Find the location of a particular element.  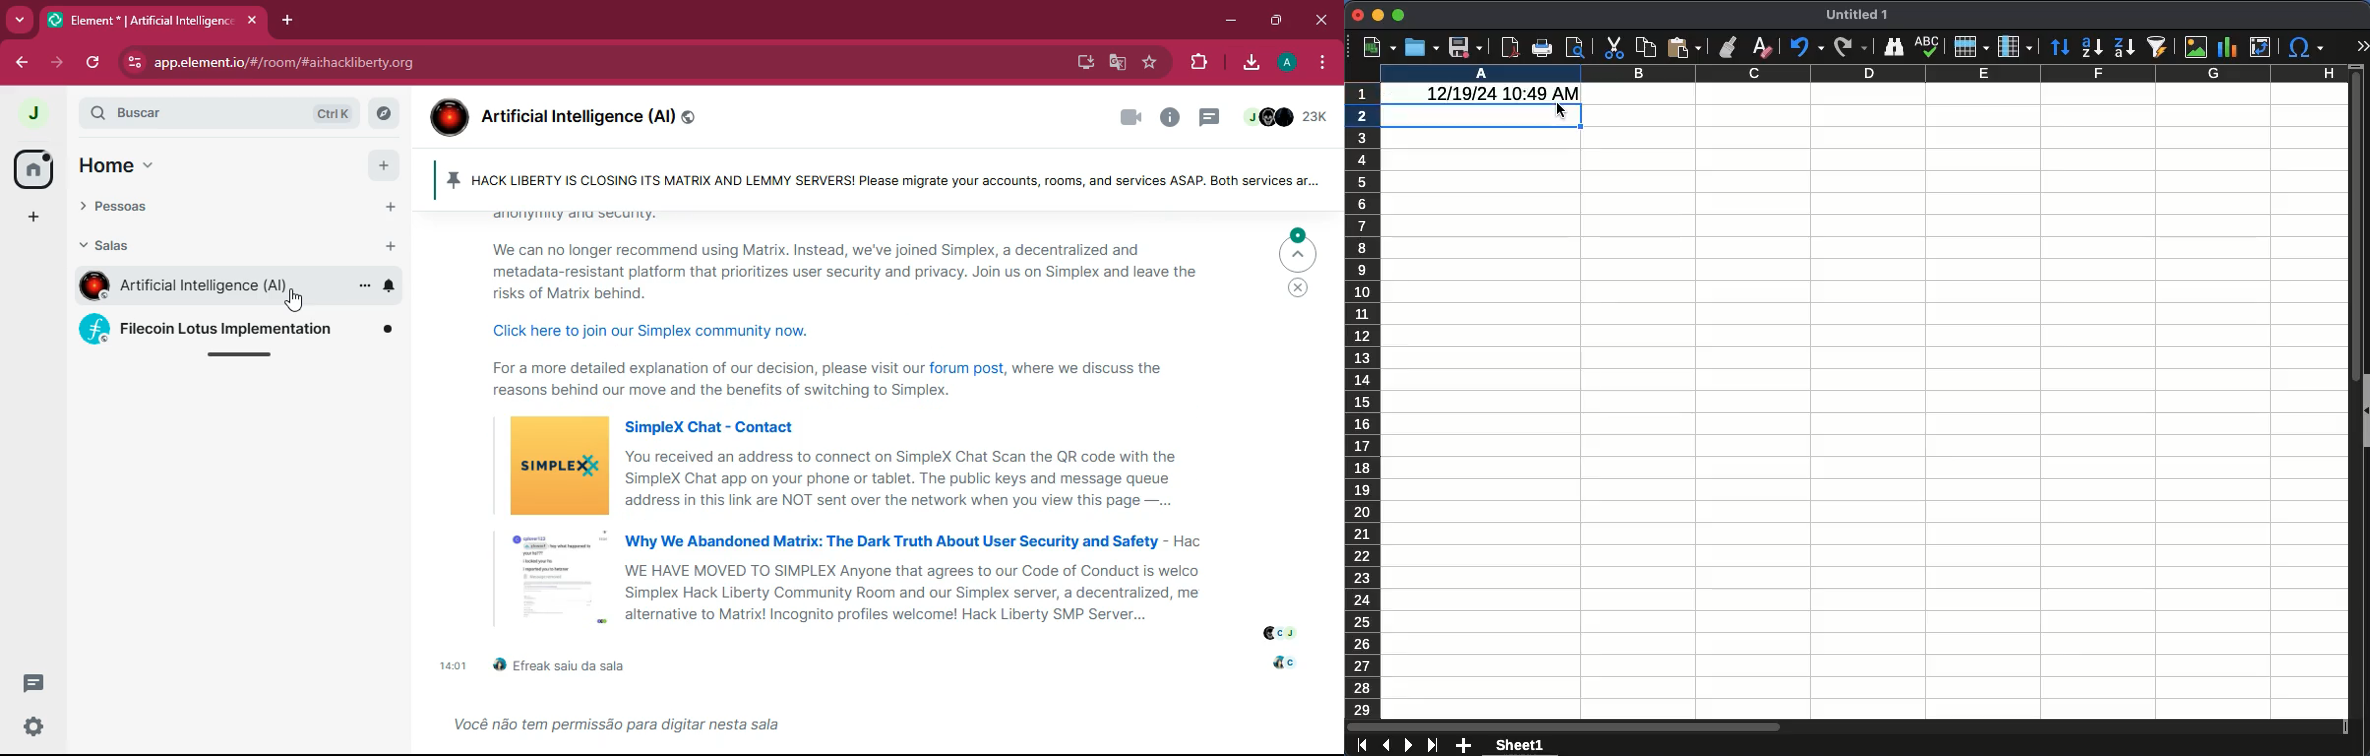

link image is located at coordinates (557, 466).